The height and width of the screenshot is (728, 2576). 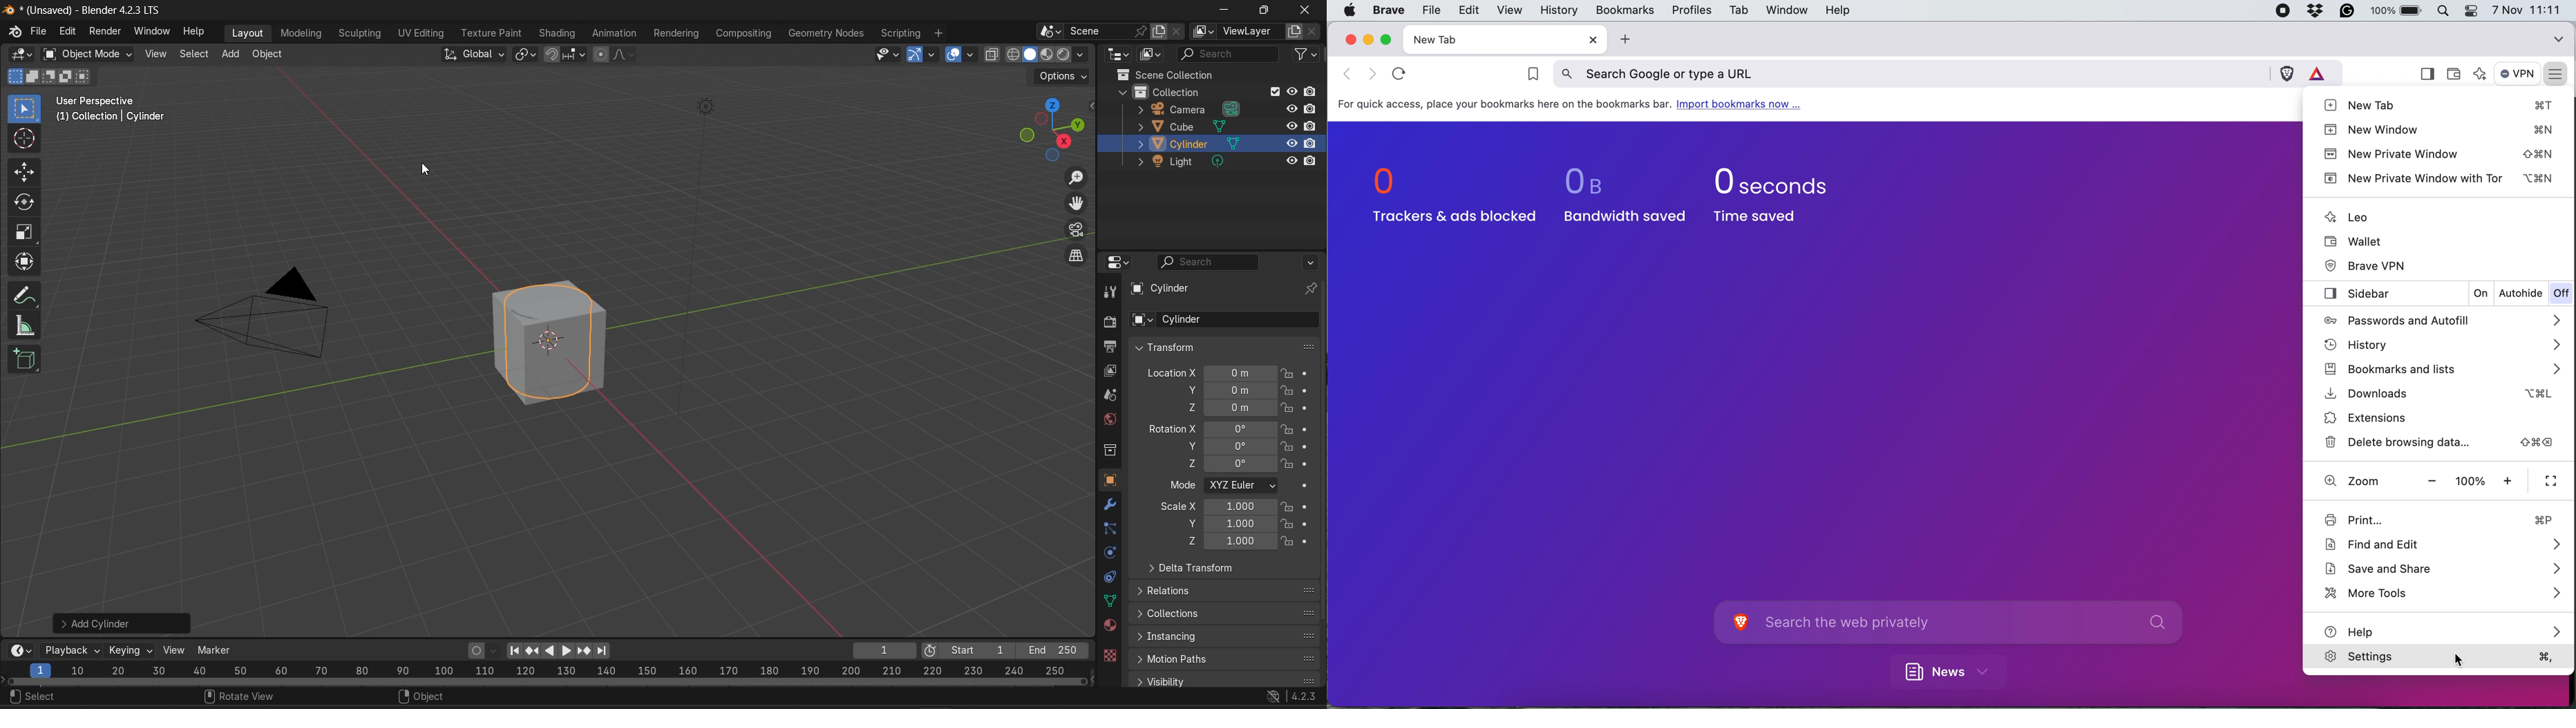 I want to click on selectability & visibilty, so click(x=888, y=55).